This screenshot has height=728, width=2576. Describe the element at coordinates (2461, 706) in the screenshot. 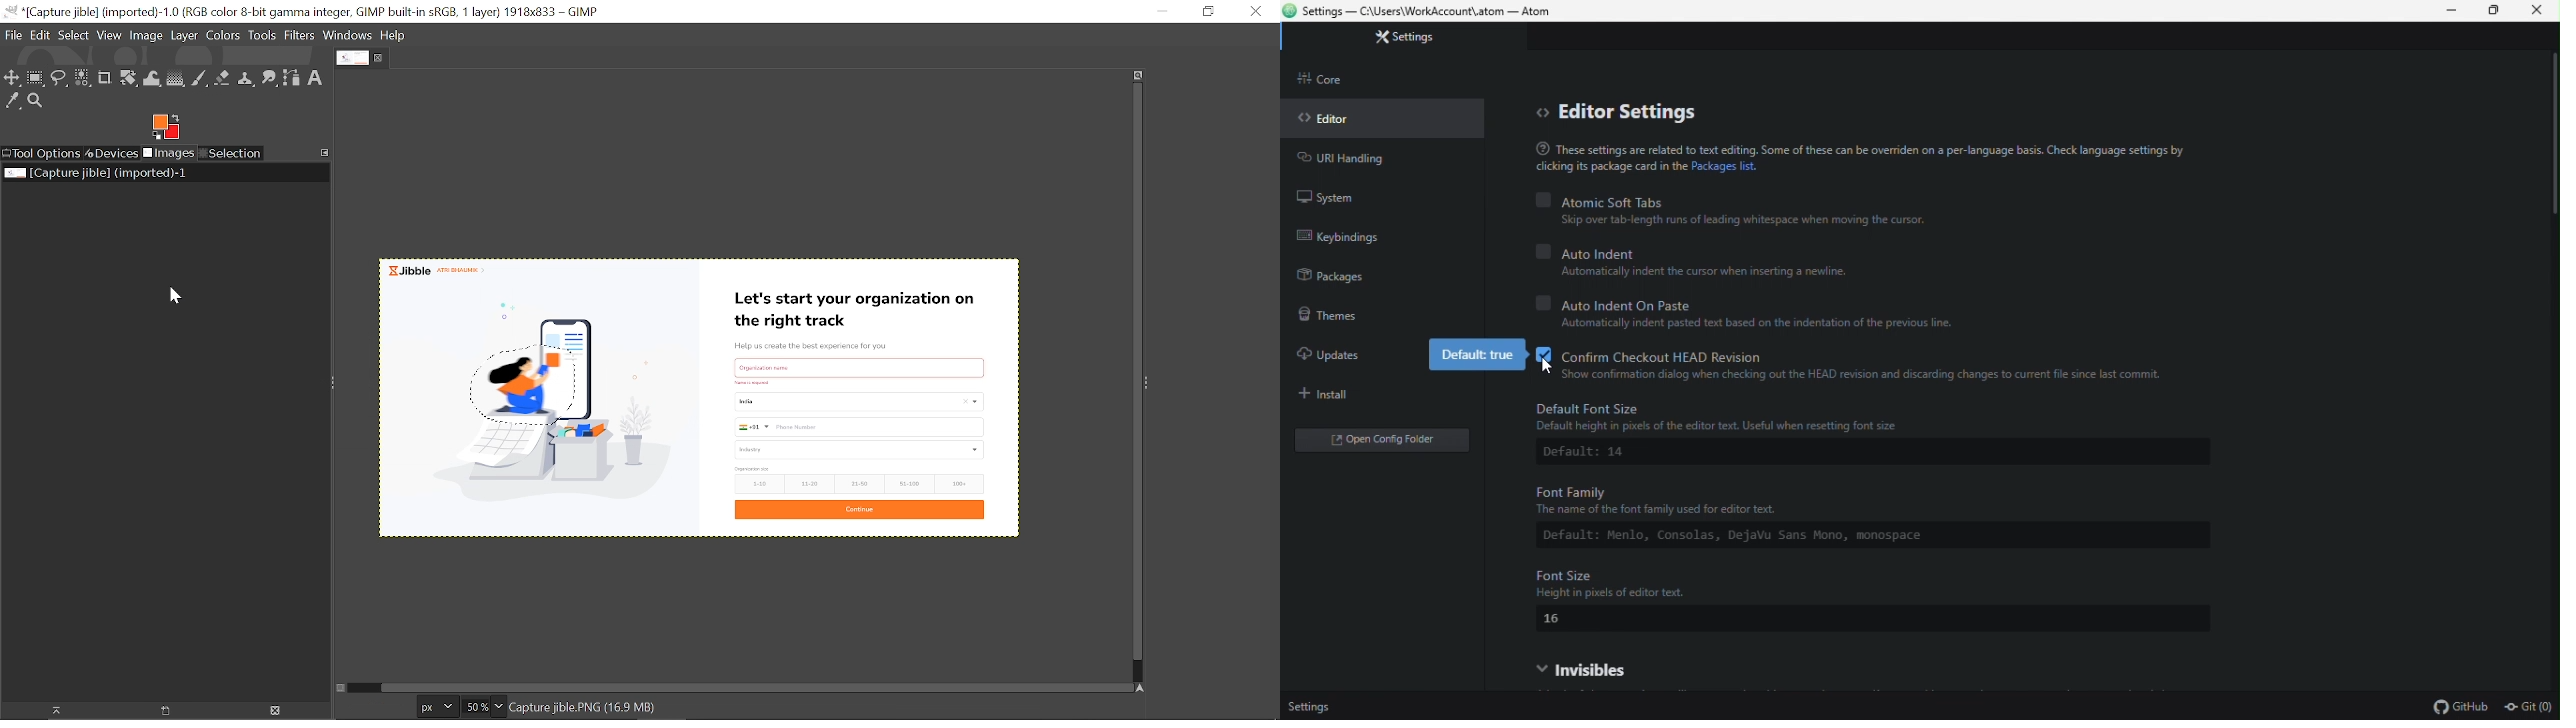

I see `github` at that location.